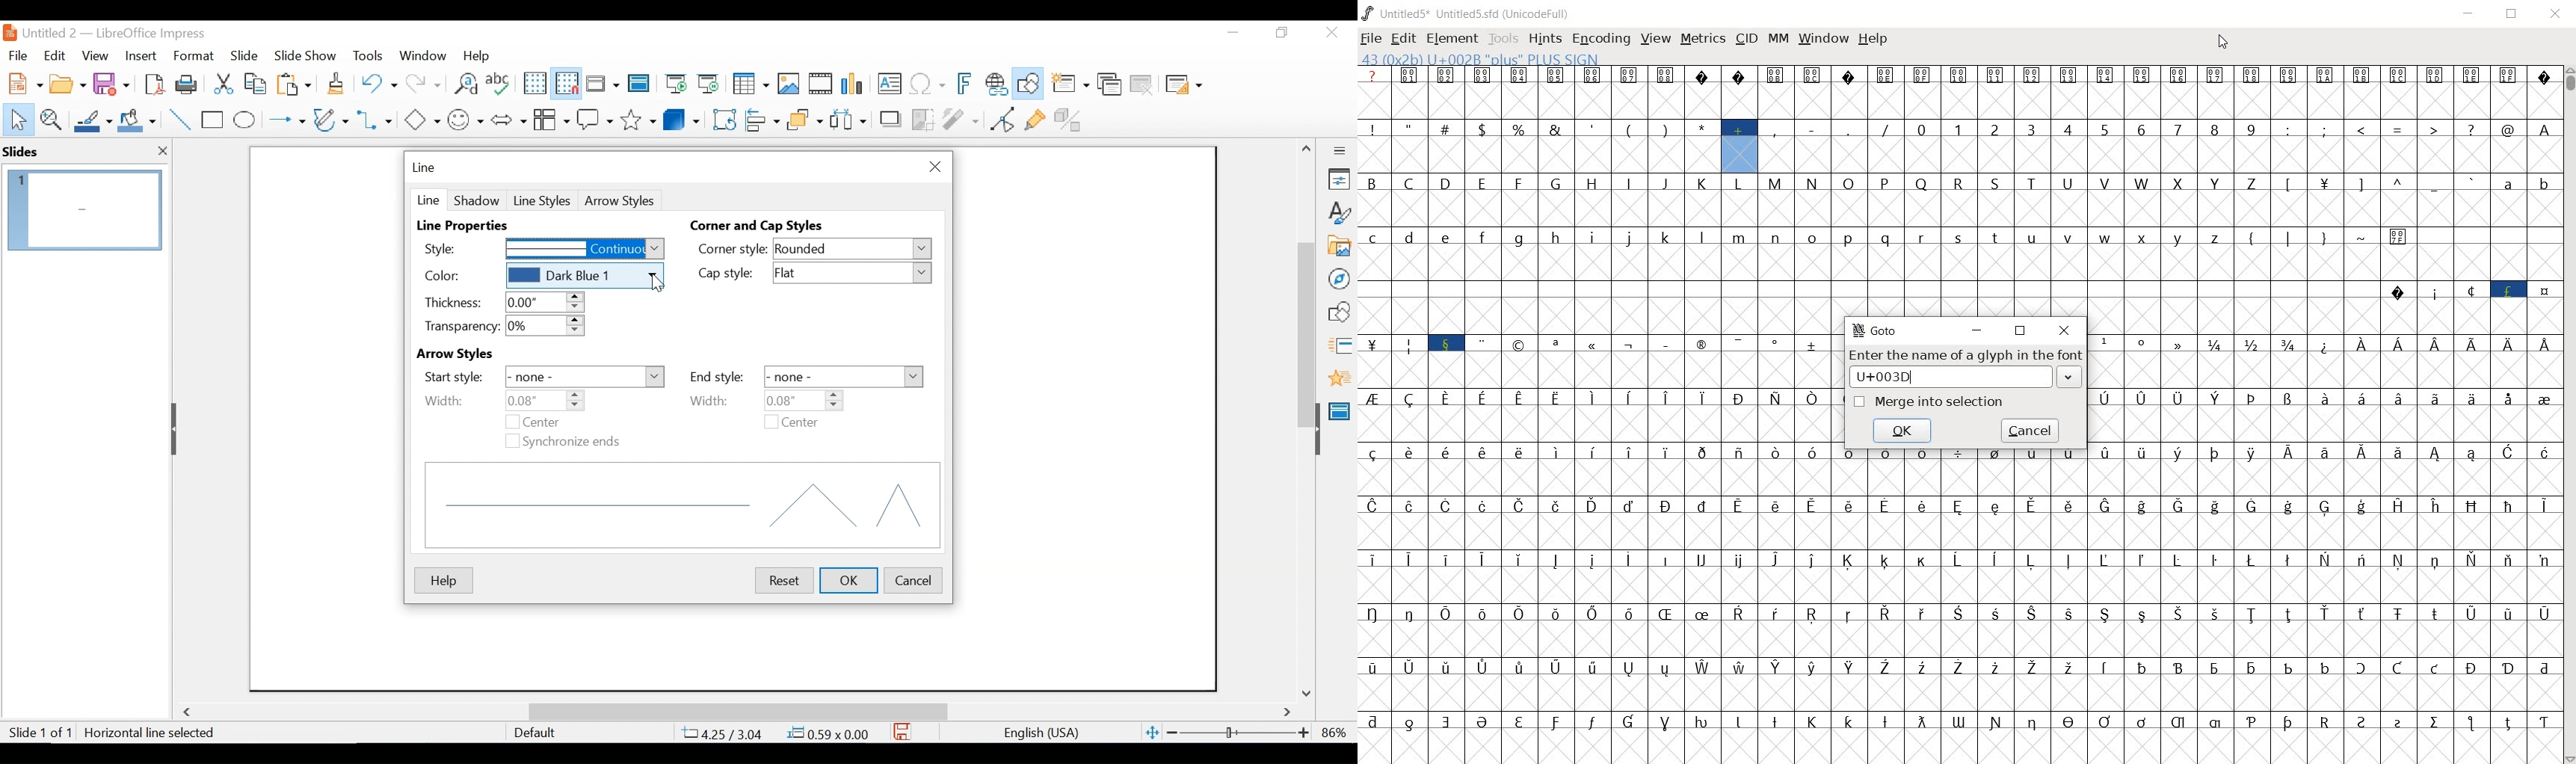  Describe the element at coordinates (23, 82) in the screenshot. I see `New` at that location.